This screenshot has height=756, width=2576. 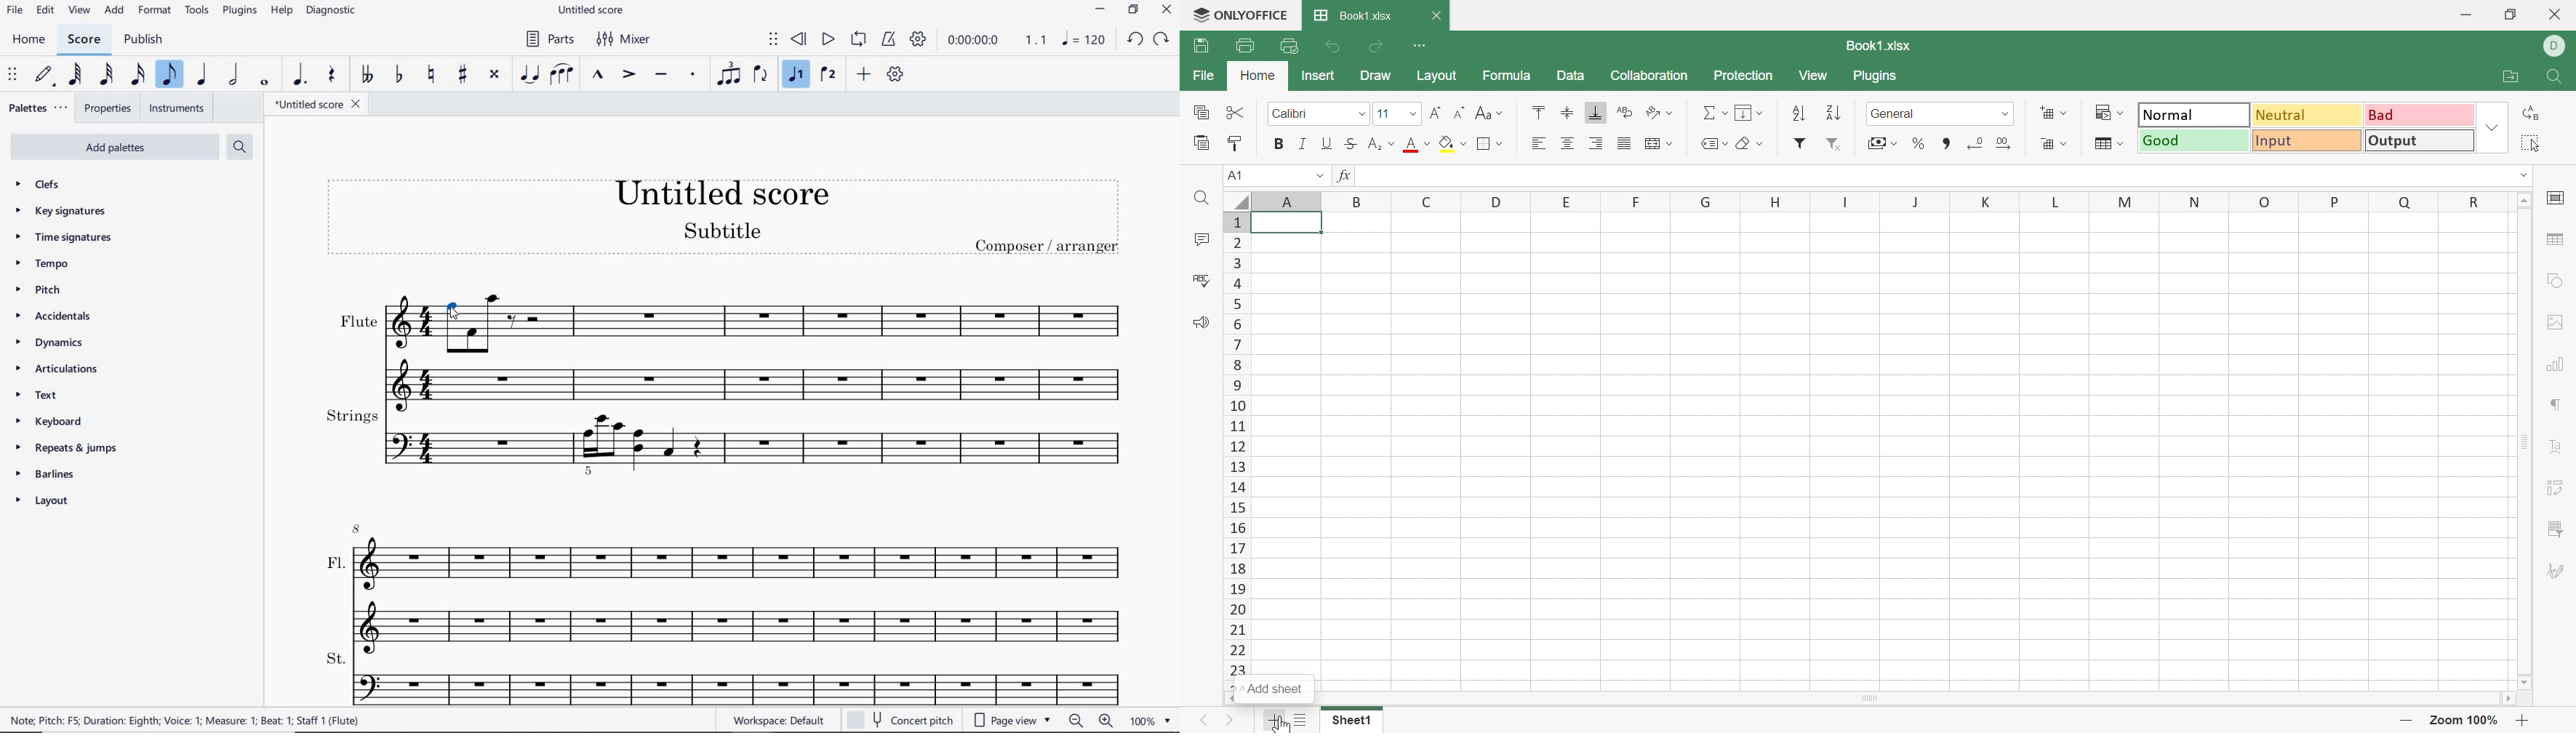 I want to click on F, so click(x=1635, y=201).